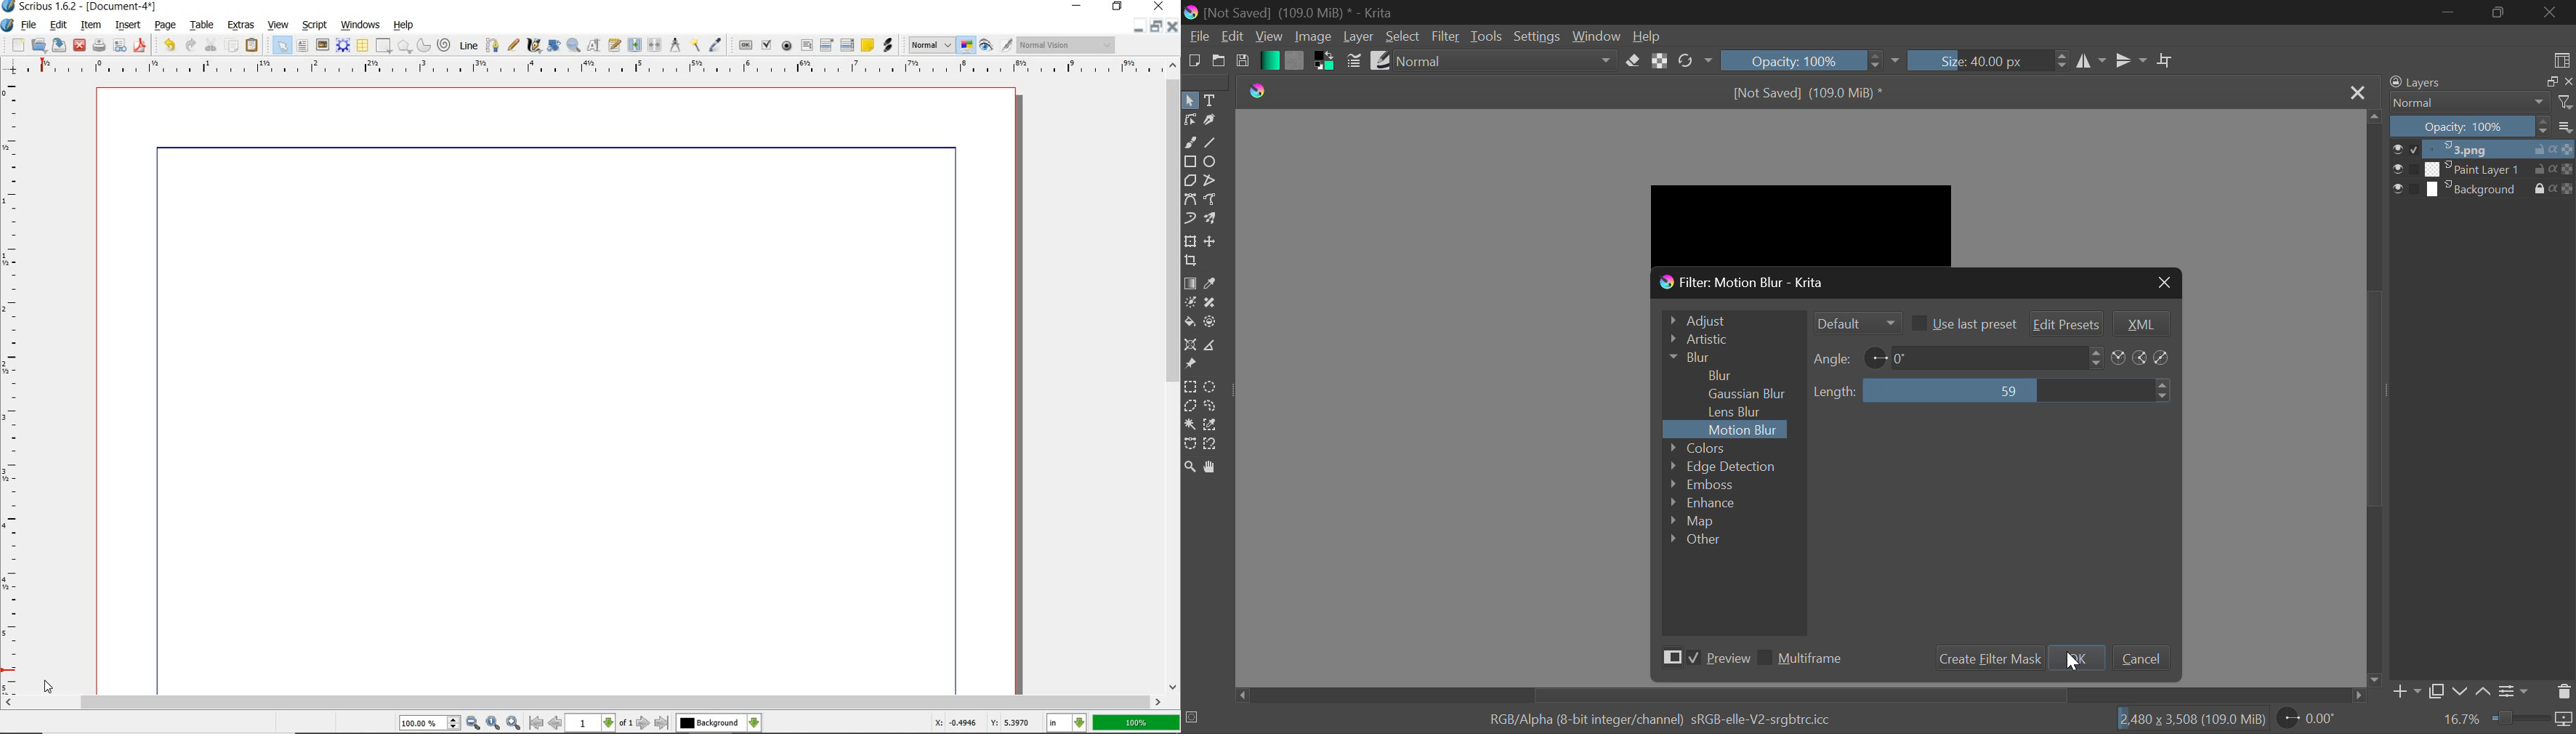 This screenshot has width=2576, height=756. What do you see at coordinates (2067, 322) in the screenshot?
I see `Edit Presets` at bounding box center [2067, 322].